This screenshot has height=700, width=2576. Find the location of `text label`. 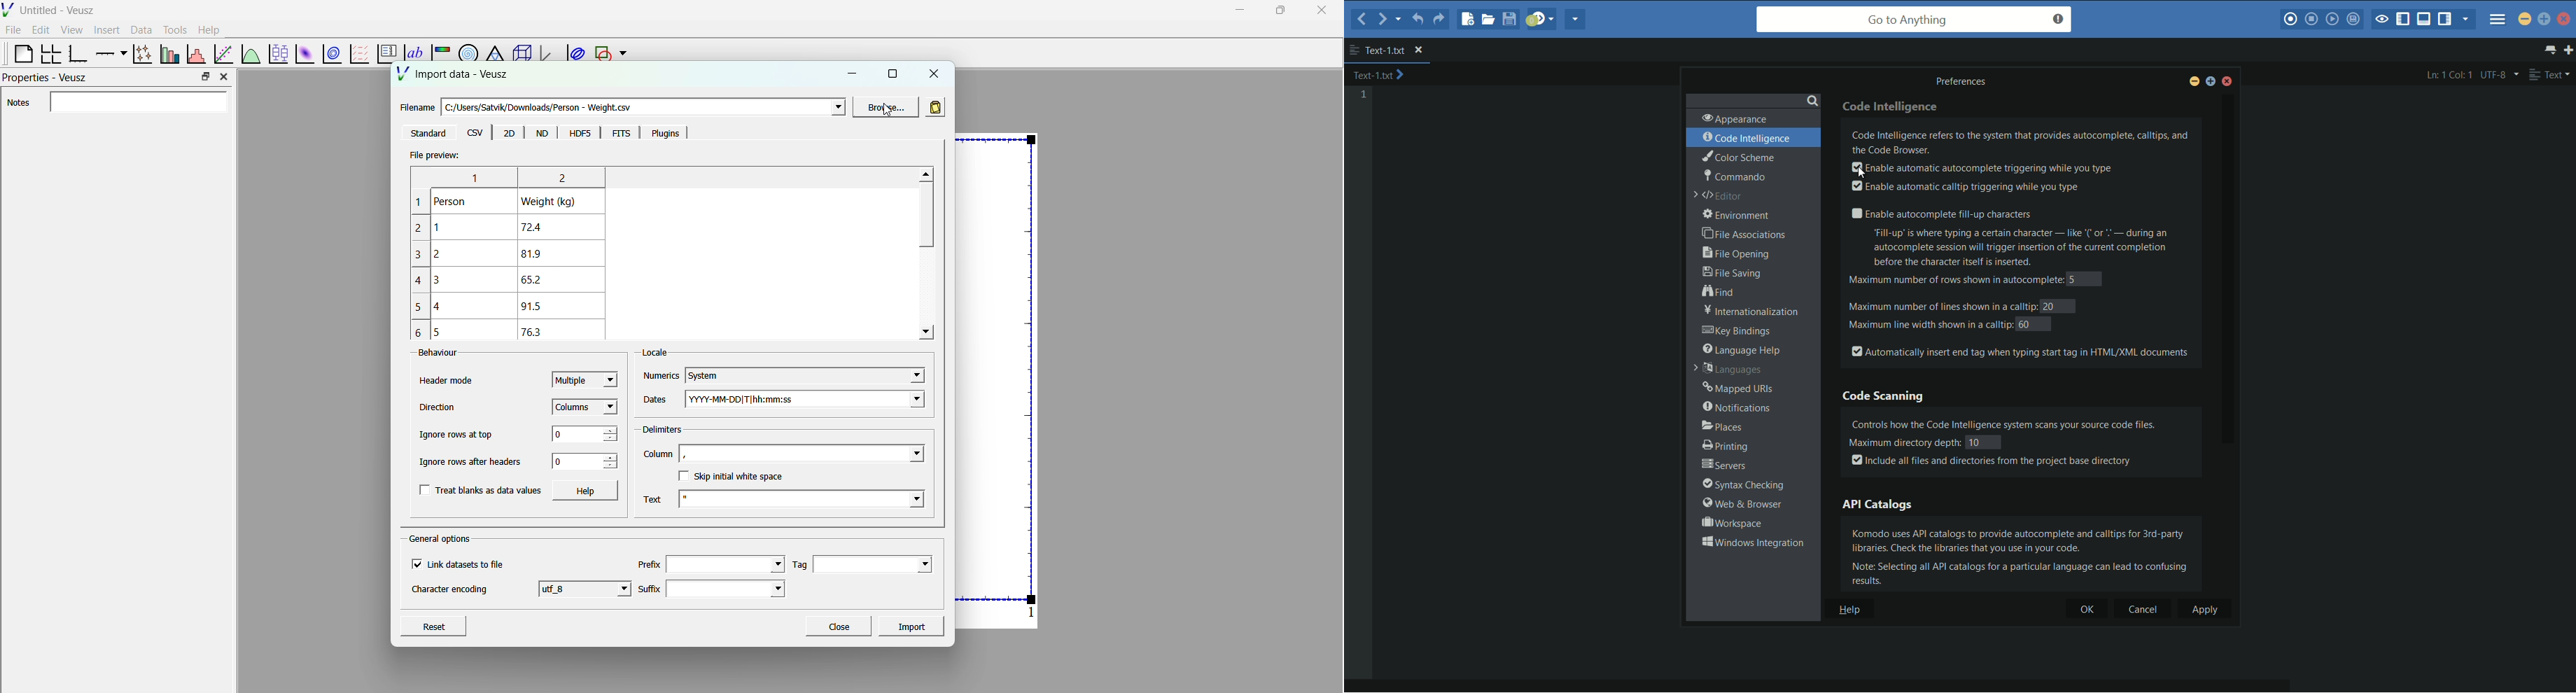

text label is located at coordinates (412, 46).